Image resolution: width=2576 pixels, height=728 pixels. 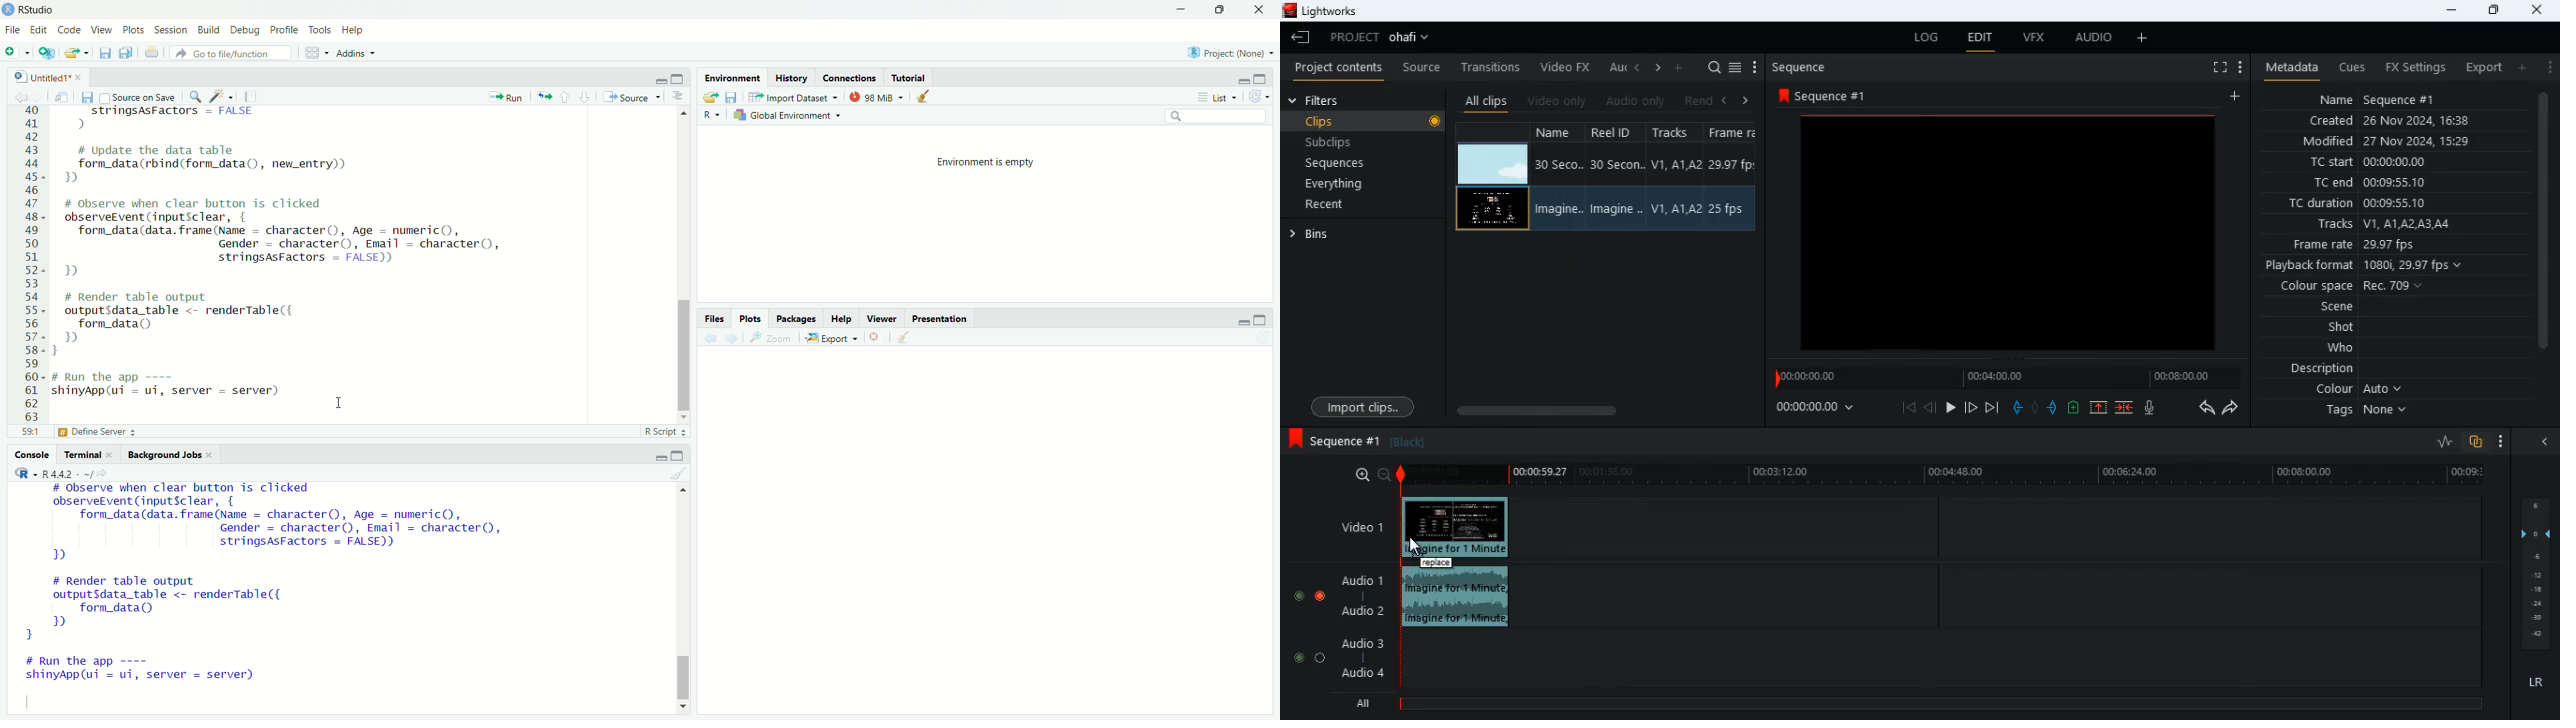 What do you see at coordinates (1218, 119) in the screenshot?
I see `search field` at bounding box center [1218, 119].